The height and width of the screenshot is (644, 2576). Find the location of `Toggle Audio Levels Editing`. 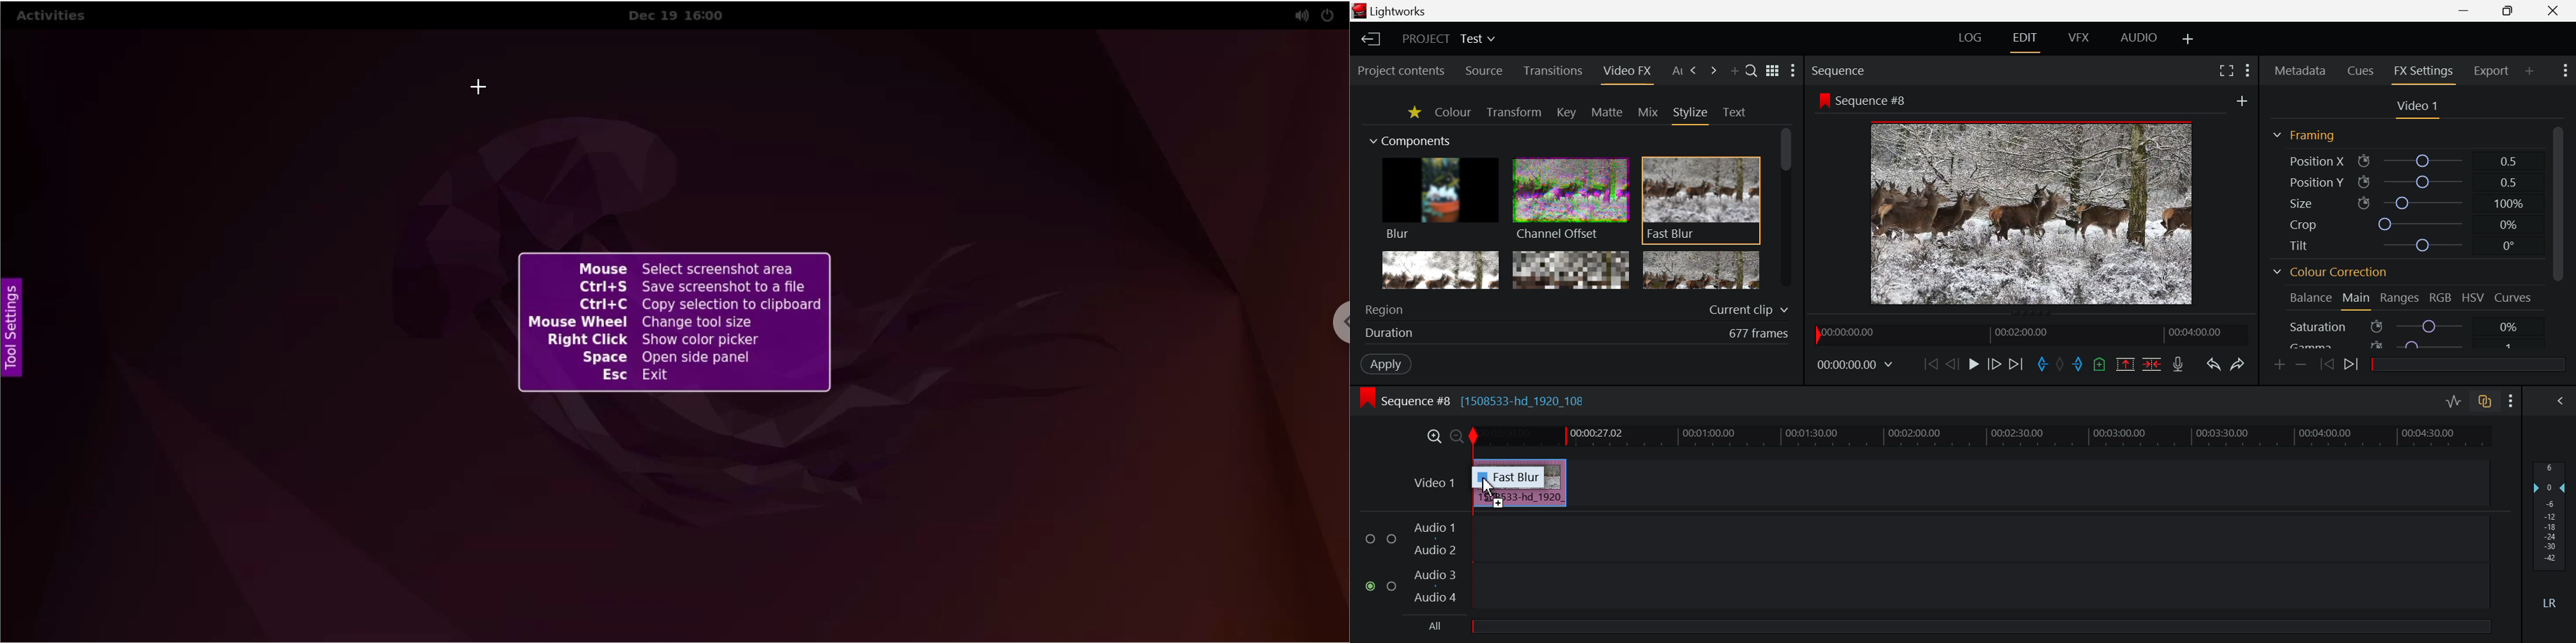

Toggle Audio Levels Editing is located at coordinates (2454, 401).